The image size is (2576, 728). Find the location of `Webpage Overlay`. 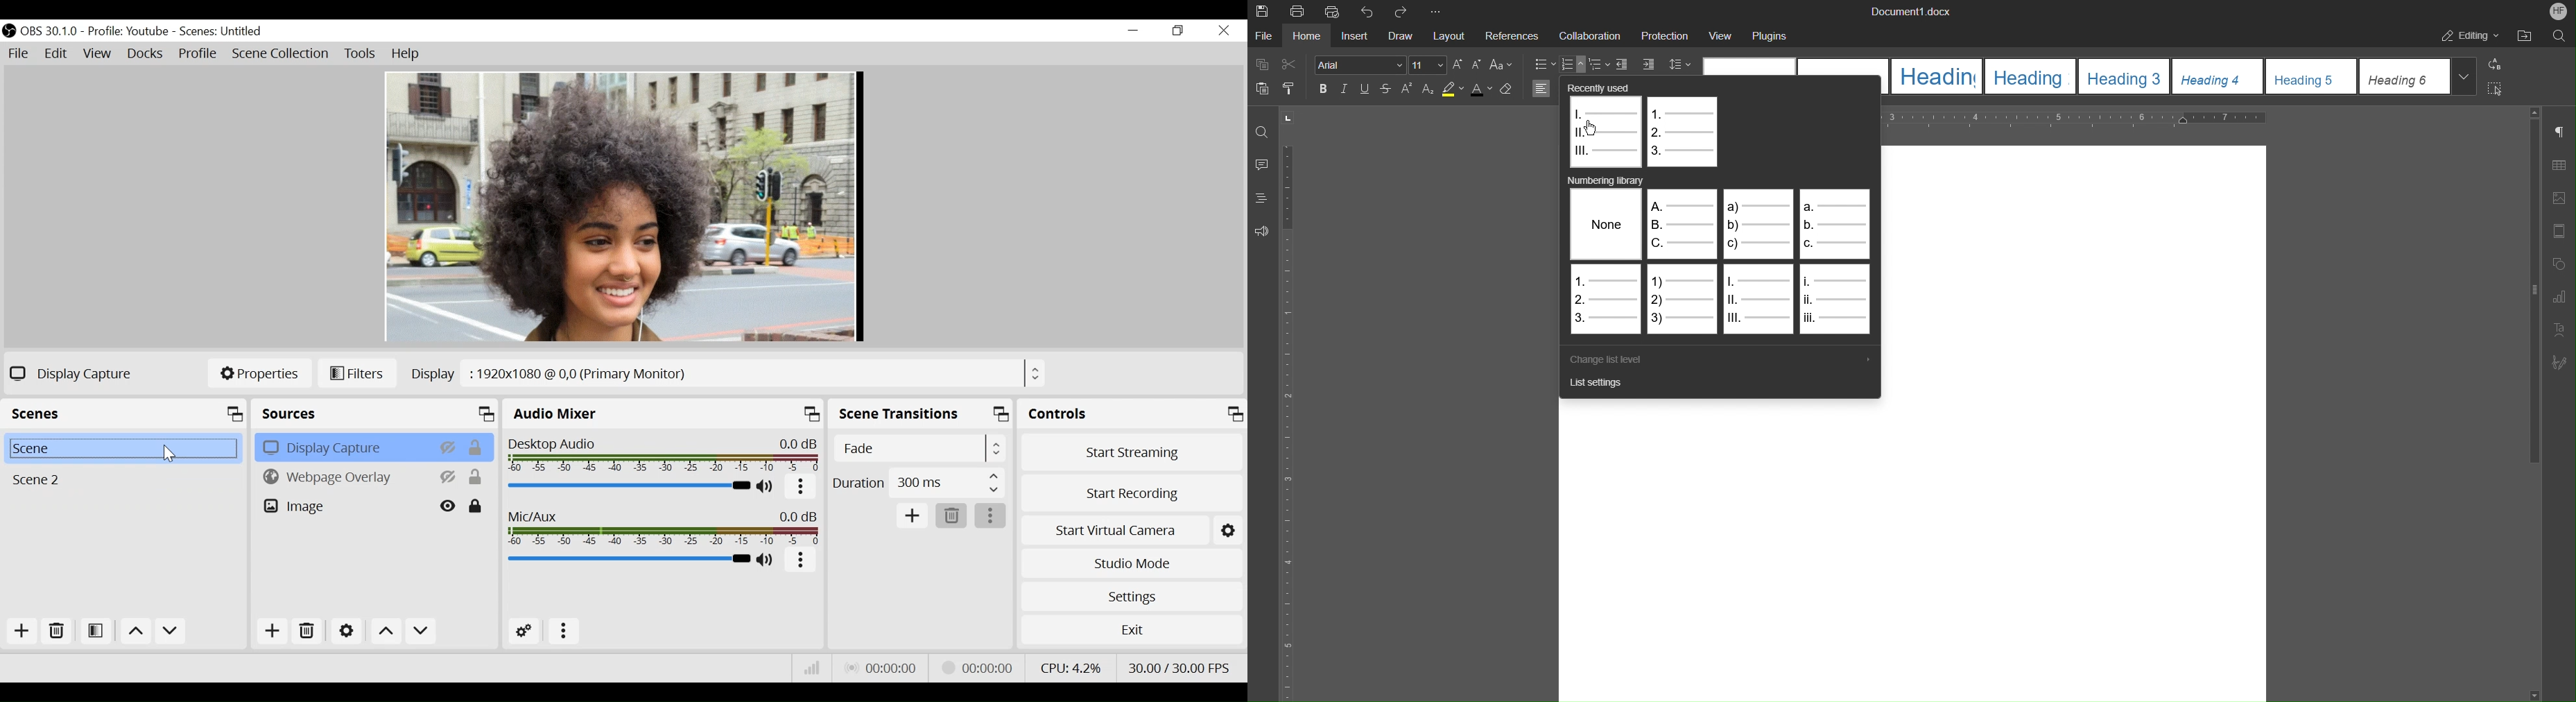

Webpage Overlay is located at coordinates (344, 476).